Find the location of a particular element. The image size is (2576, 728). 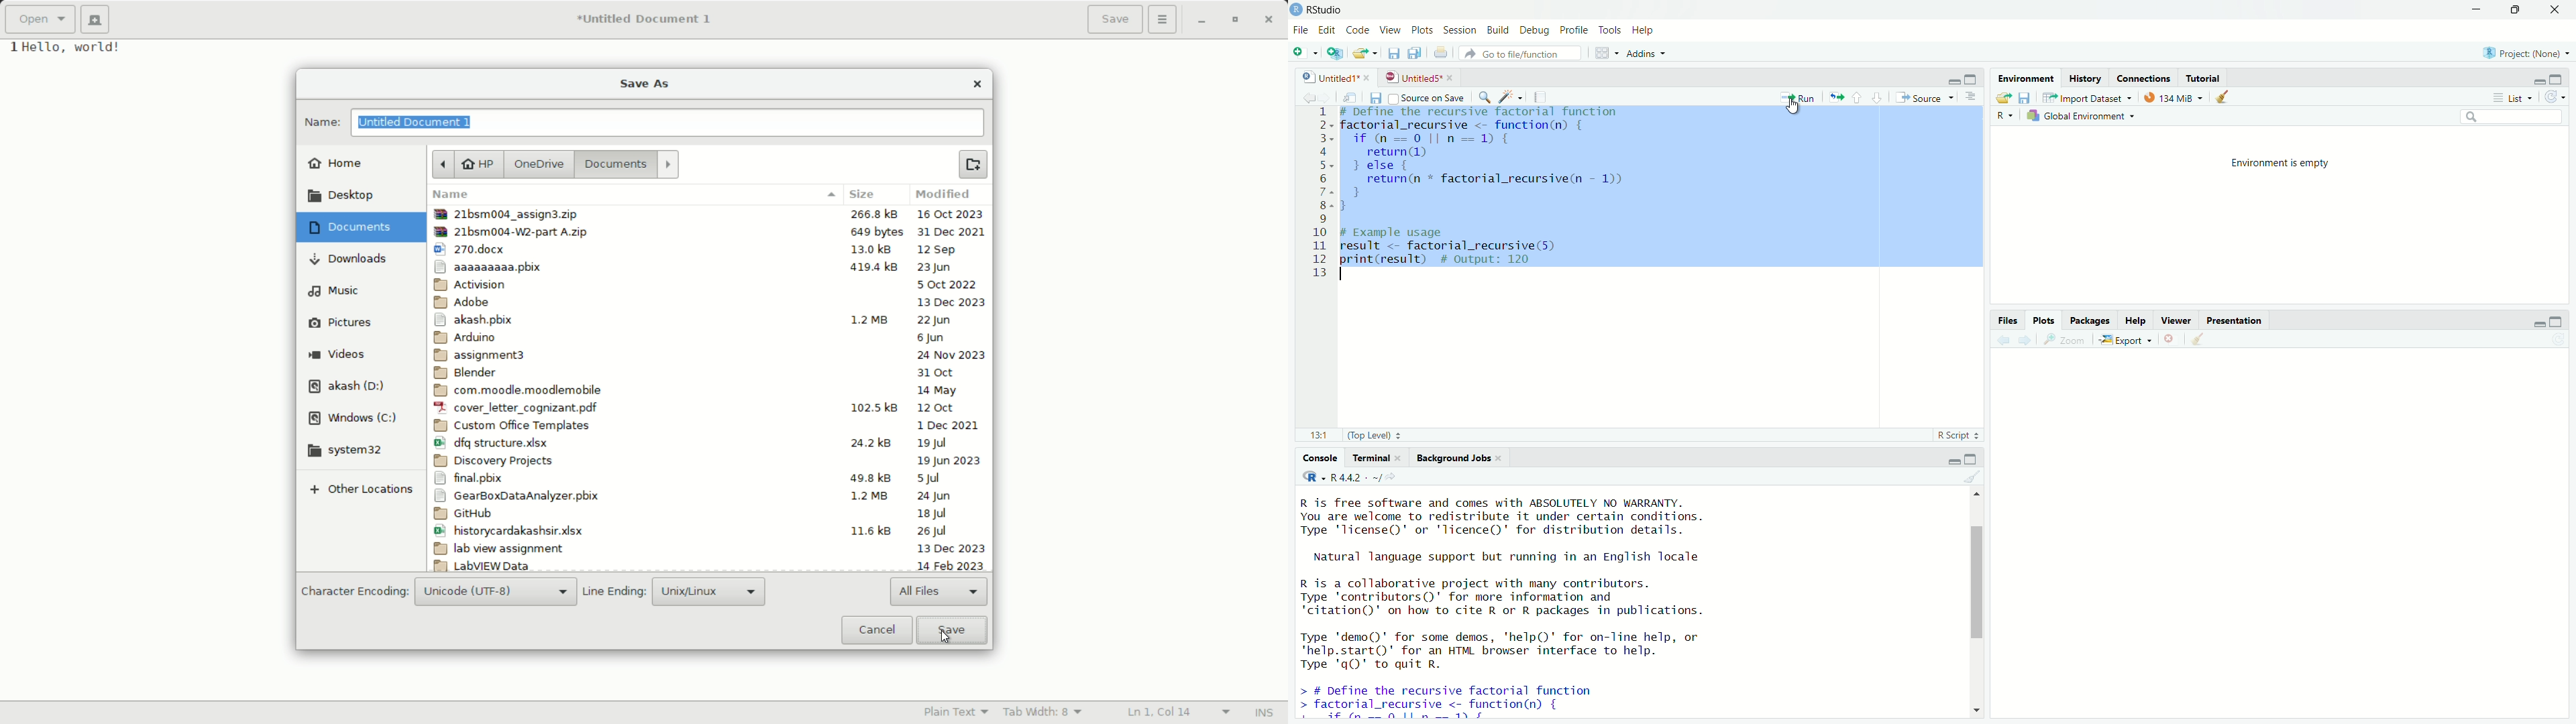

Plots is located at coordinates (1421, 29).